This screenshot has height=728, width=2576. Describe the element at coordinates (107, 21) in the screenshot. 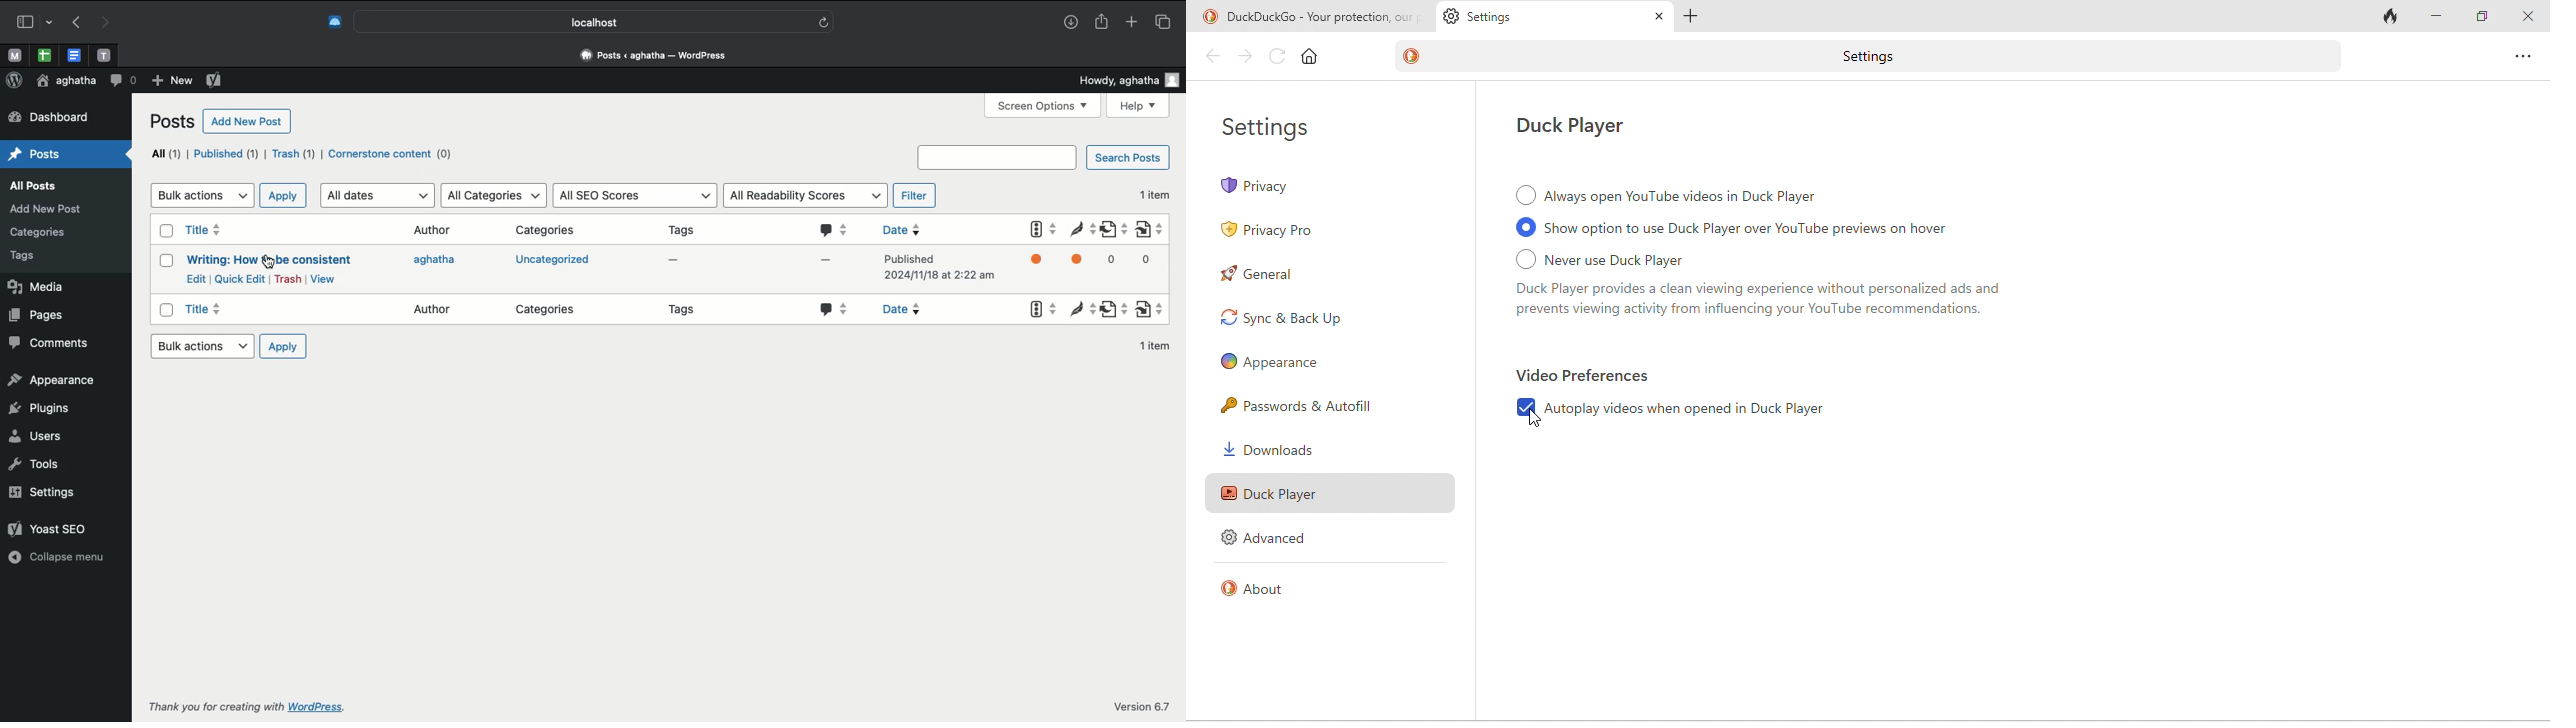

I see `Next page` at that location.